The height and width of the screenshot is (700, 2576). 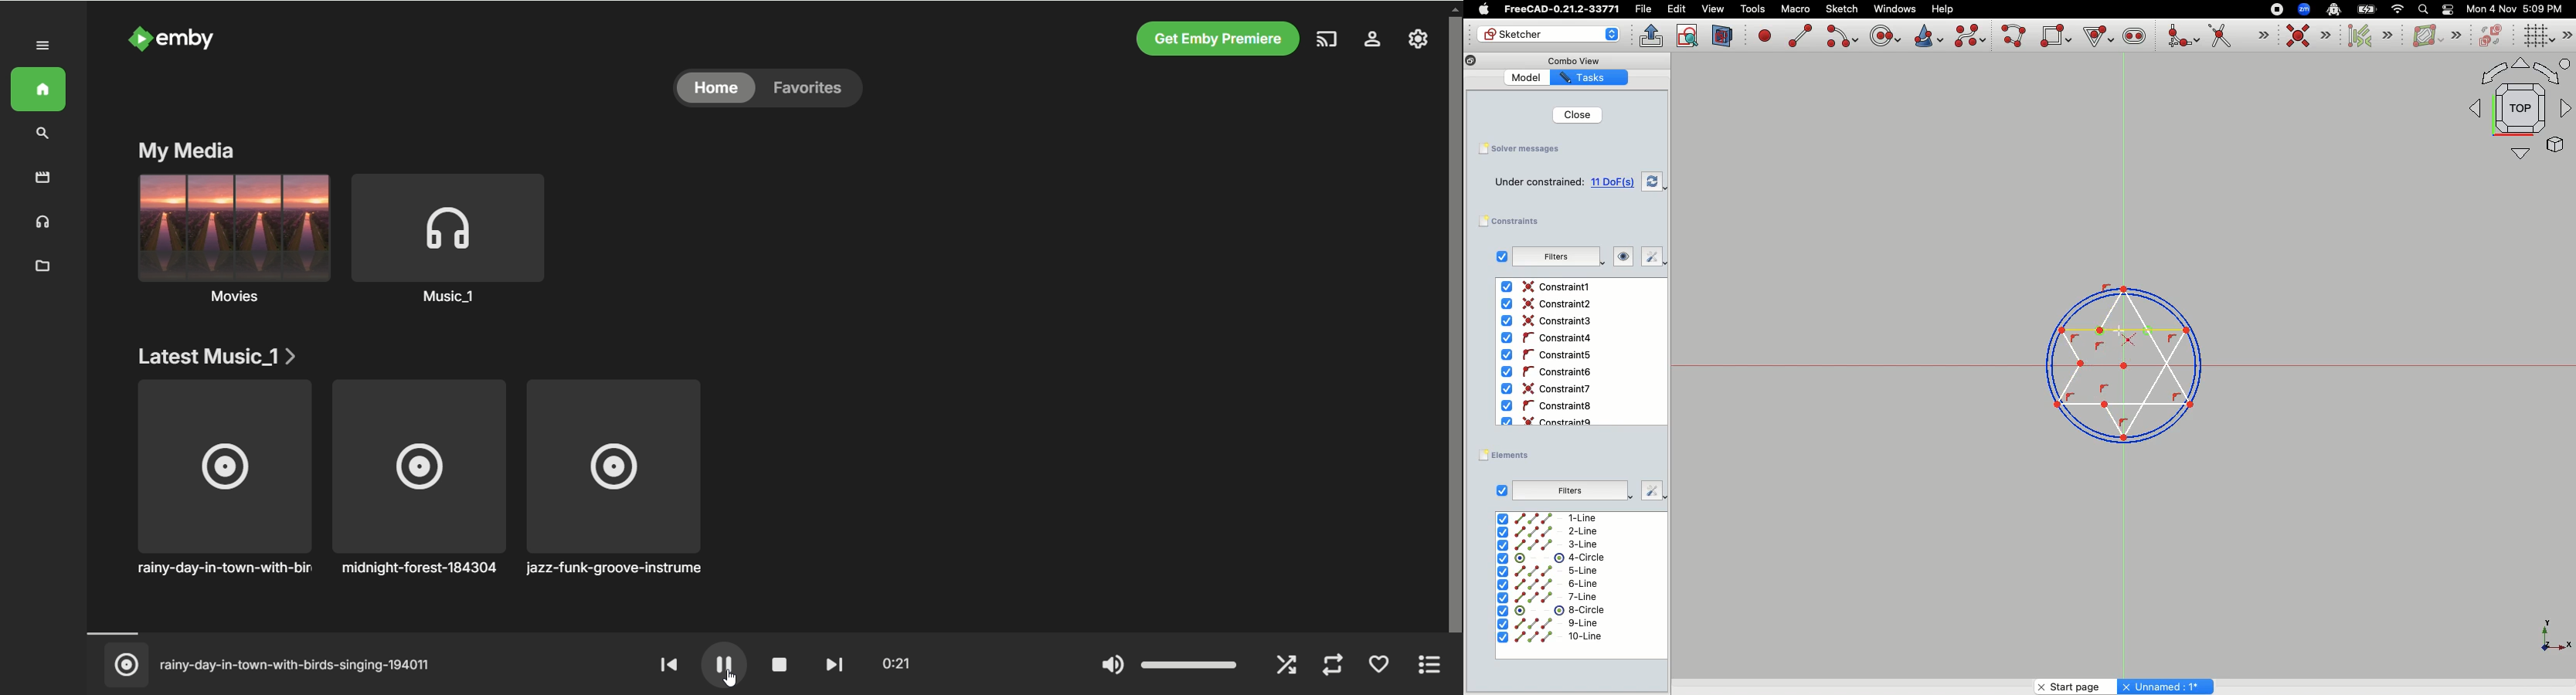 What do you see at coordinates (2435, 36) in the screenshot?
I see `B-spline information layer` at bounding box center [2435, 36].